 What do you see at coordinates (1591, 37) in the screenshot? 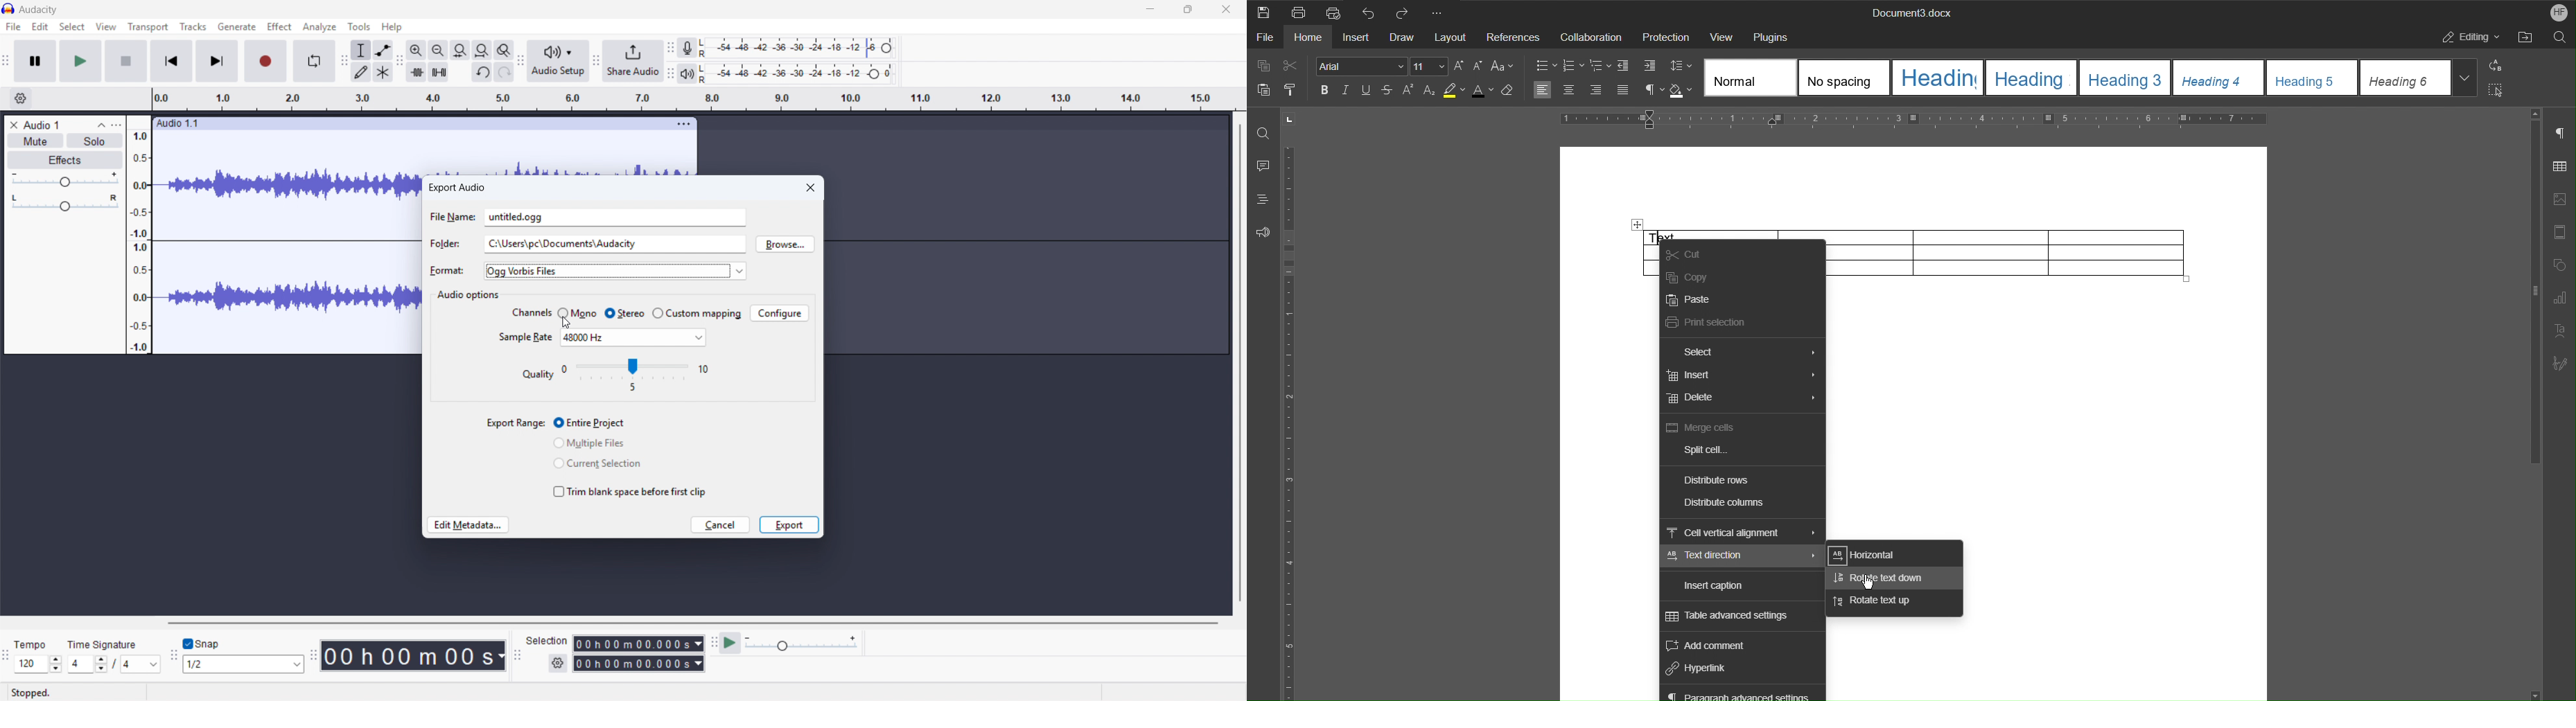
I see `Collaboration` at bounding box center [1591, 37].